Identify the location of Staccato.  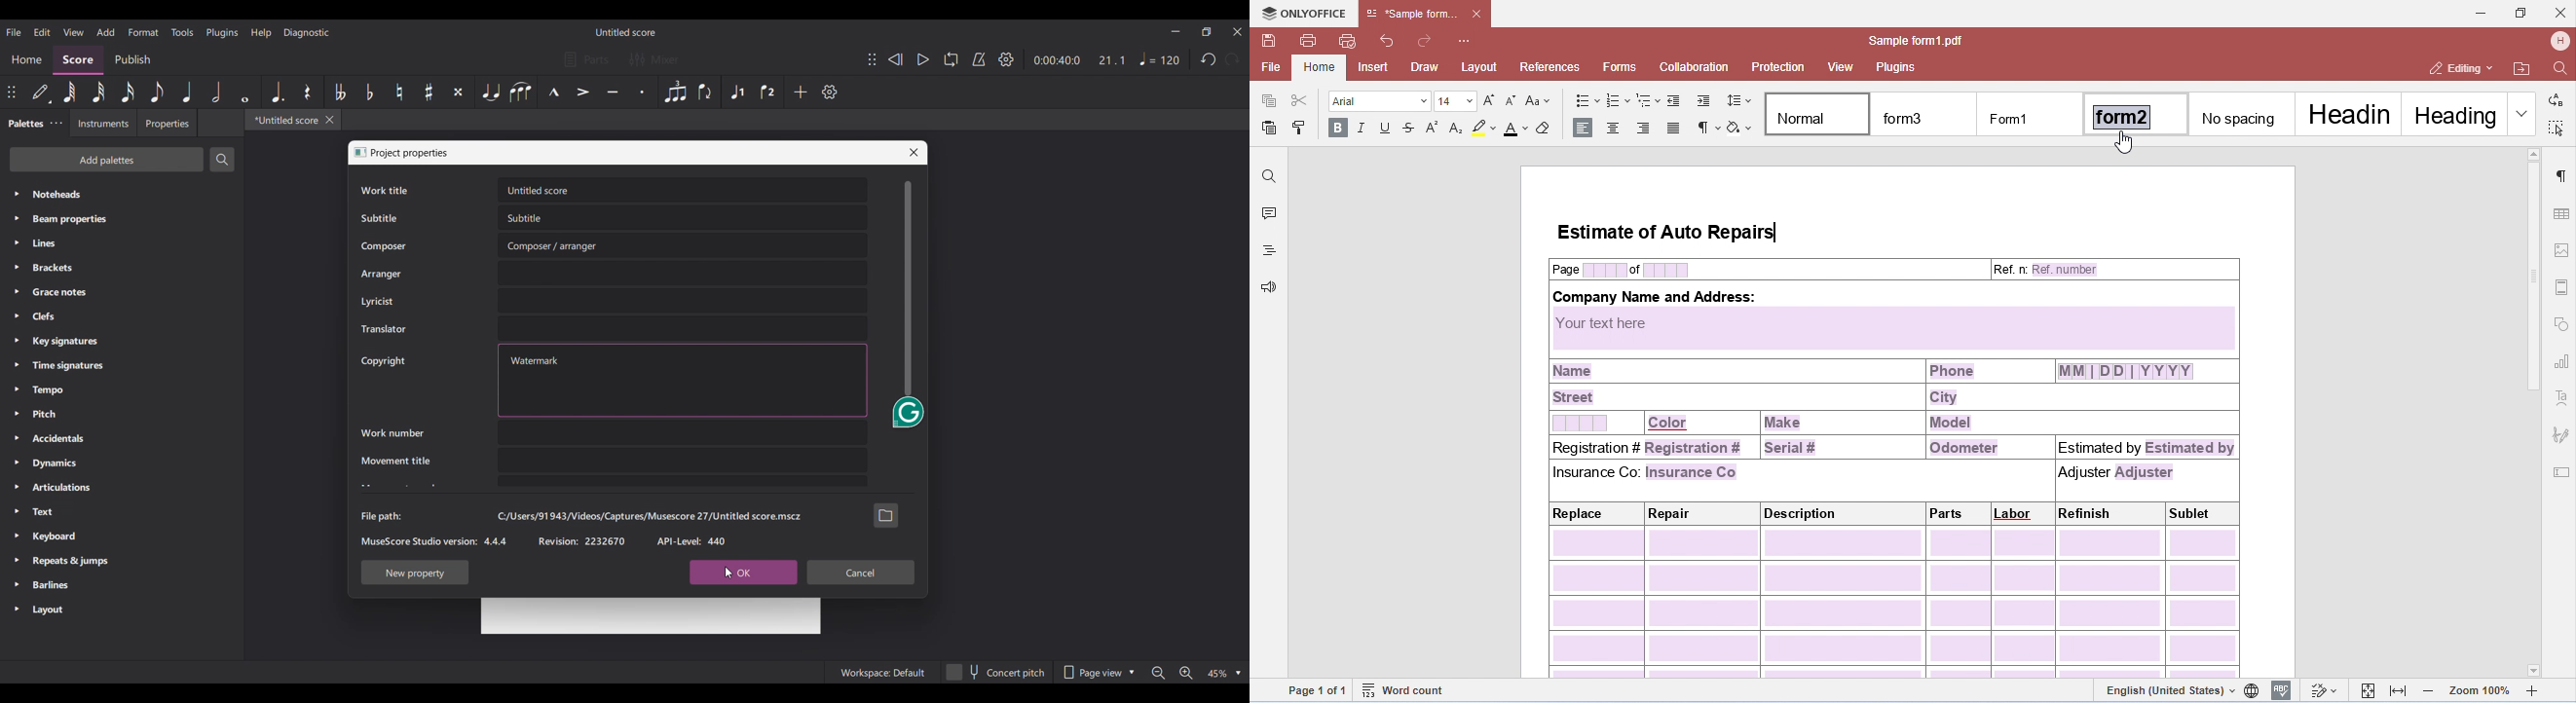
(643, 92).